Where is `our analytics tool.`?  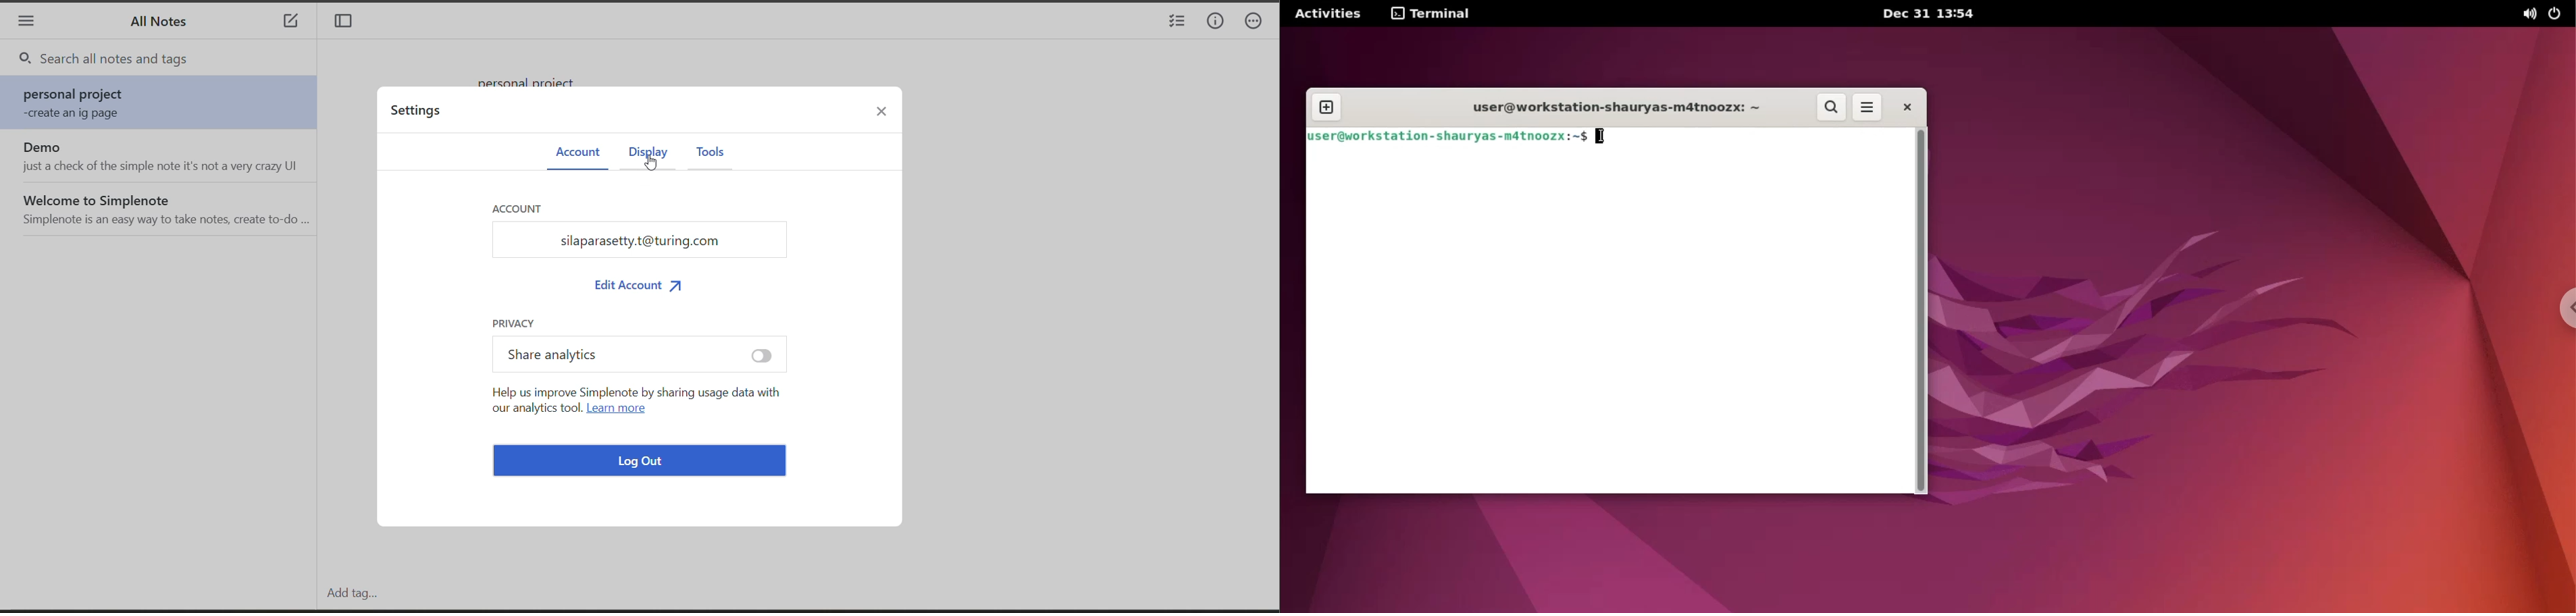 our analytics tool. is located at coordinates (534, 408).